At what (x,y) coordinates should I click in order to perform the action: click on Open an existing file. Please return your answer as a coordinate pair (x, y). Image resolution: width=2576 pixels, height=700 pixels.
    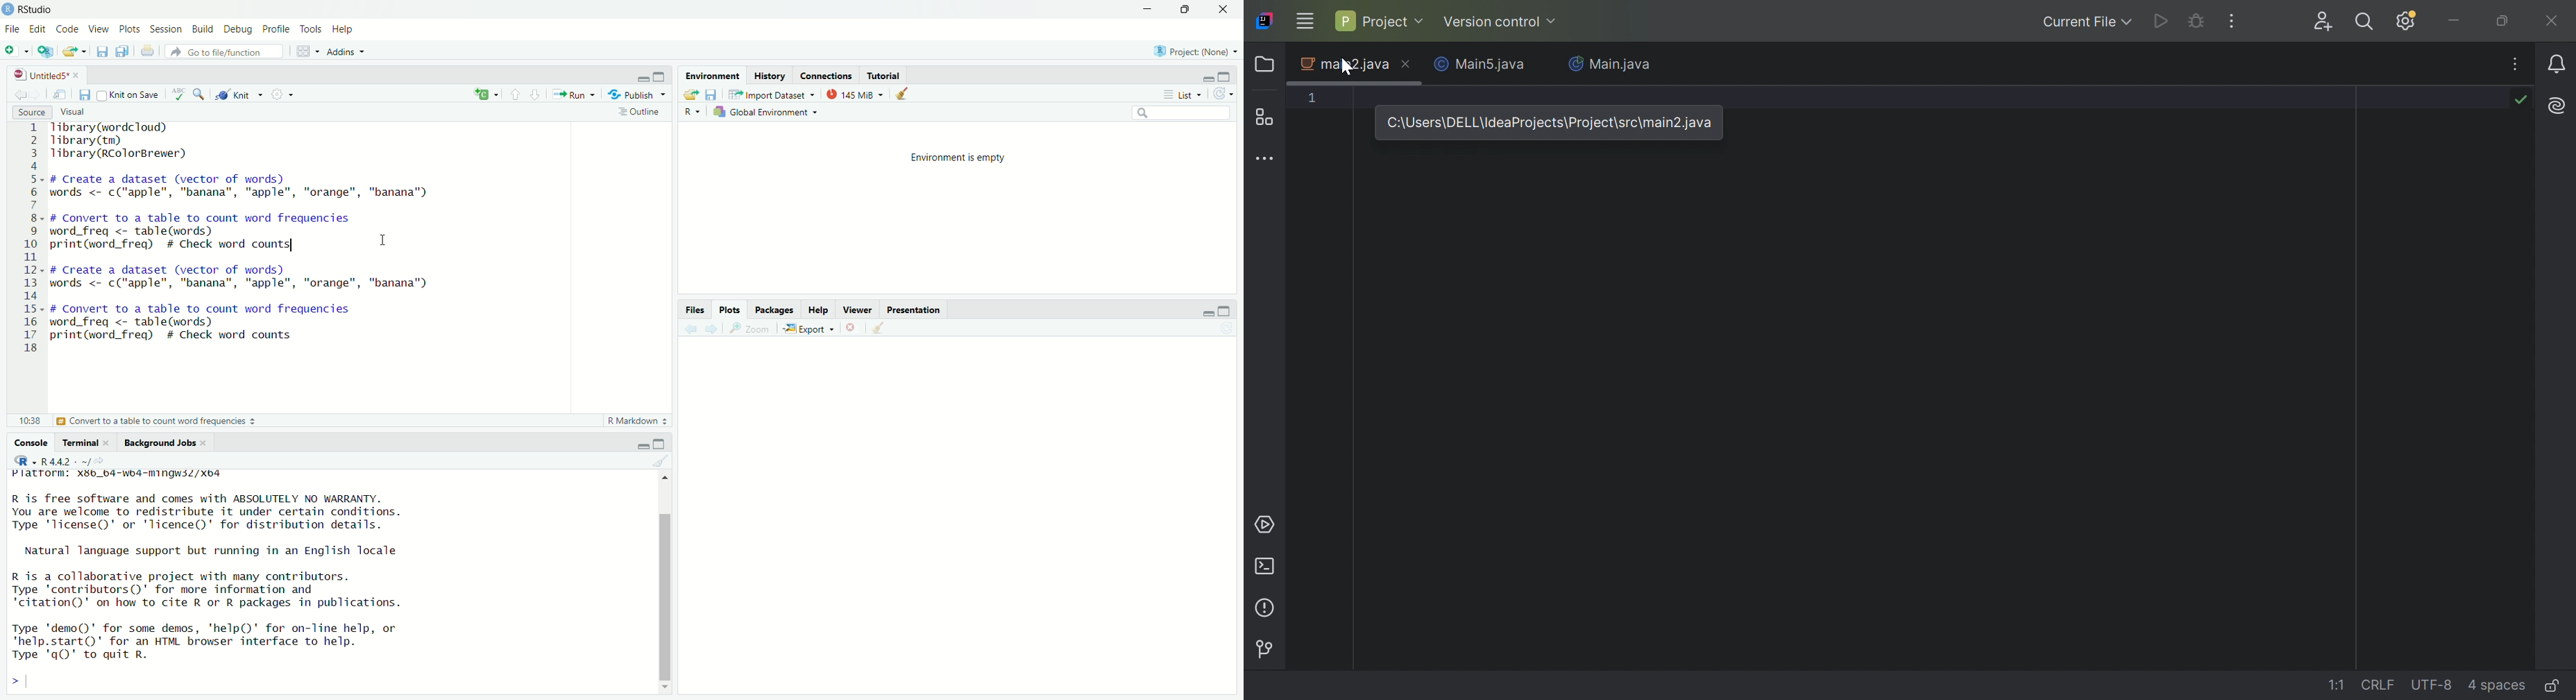
    Looking at the image, I should click on (73, 51).